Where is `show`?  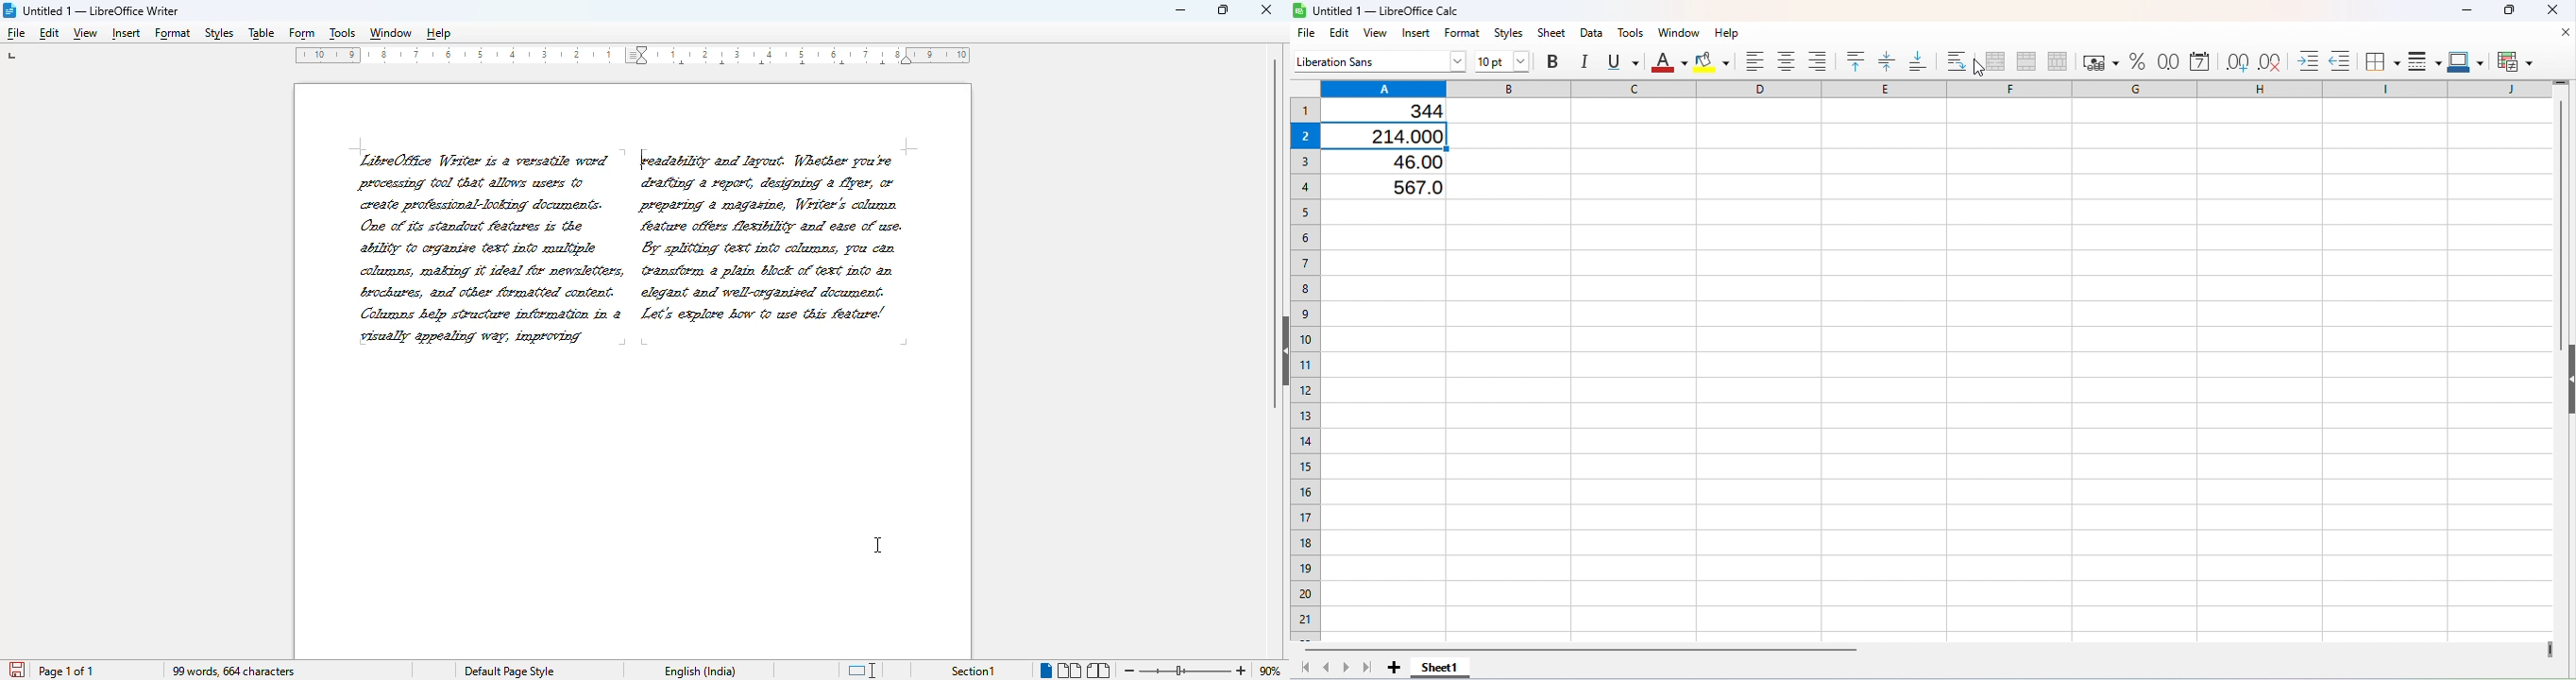
show is located at coordinates (1281, 350).